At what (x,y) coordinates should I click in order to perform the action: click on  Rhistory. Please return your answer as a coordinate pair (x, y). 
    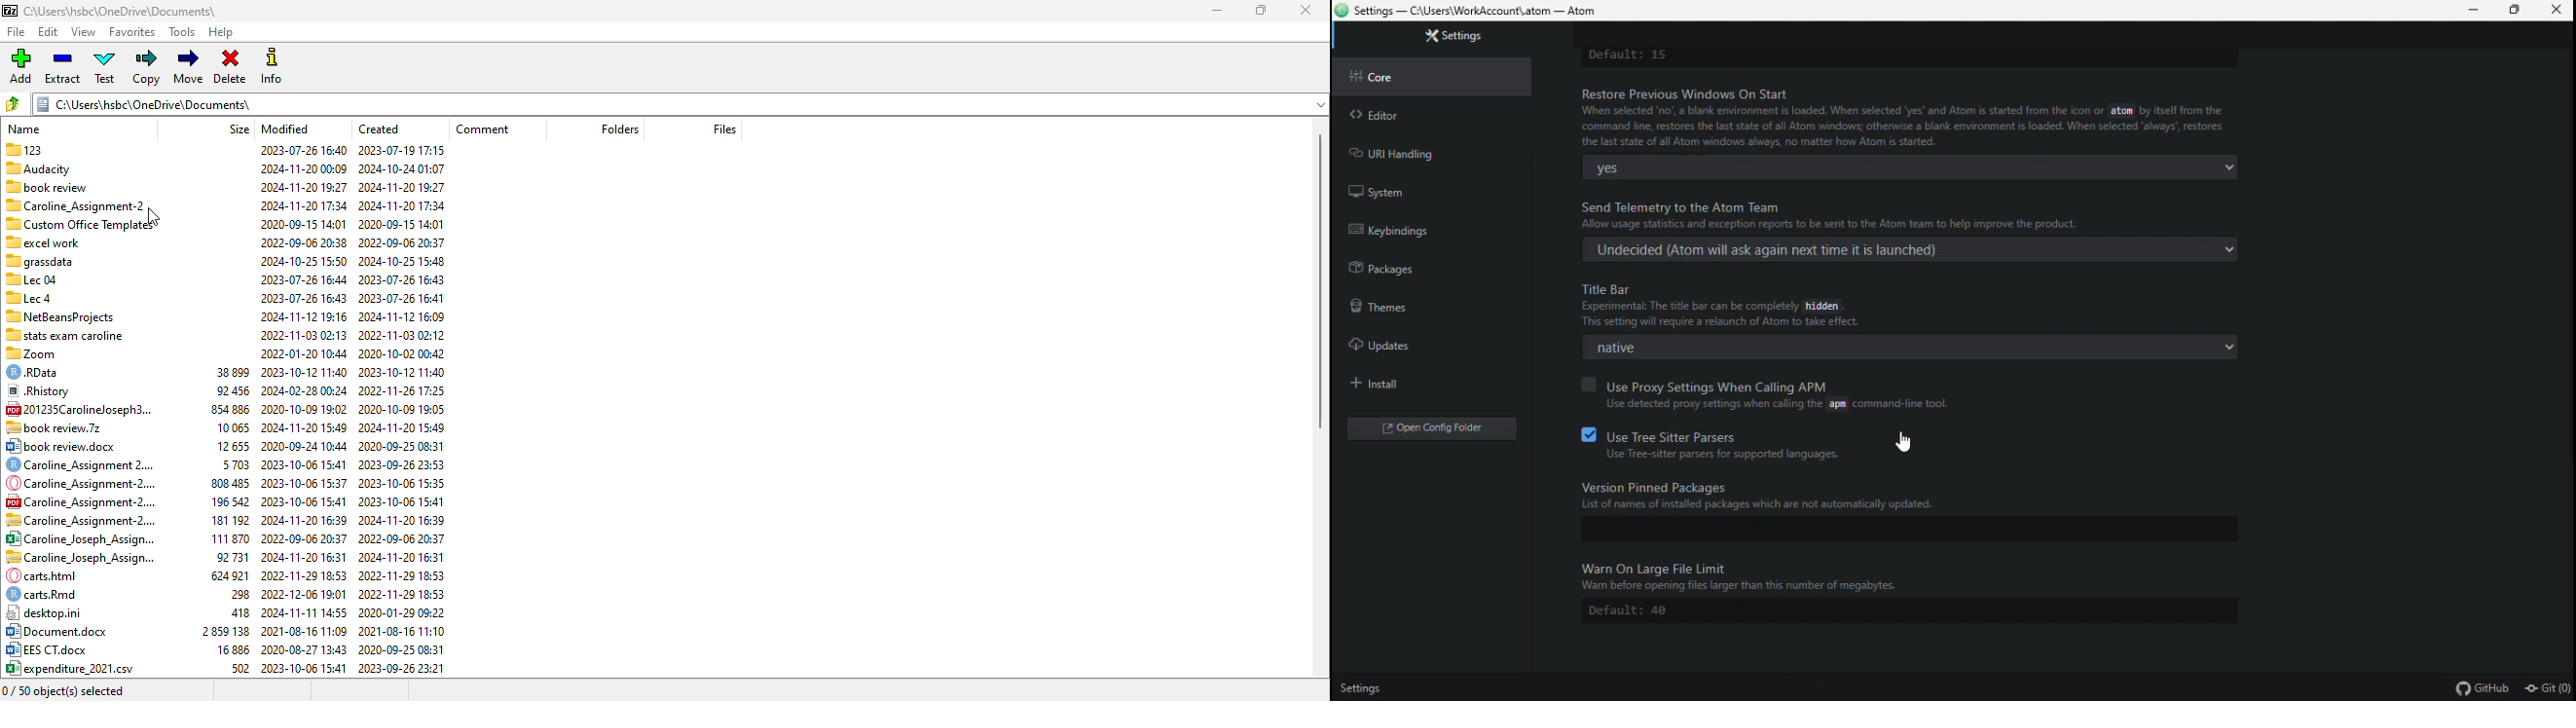
    Looking at the image, I should click on (43, 389).